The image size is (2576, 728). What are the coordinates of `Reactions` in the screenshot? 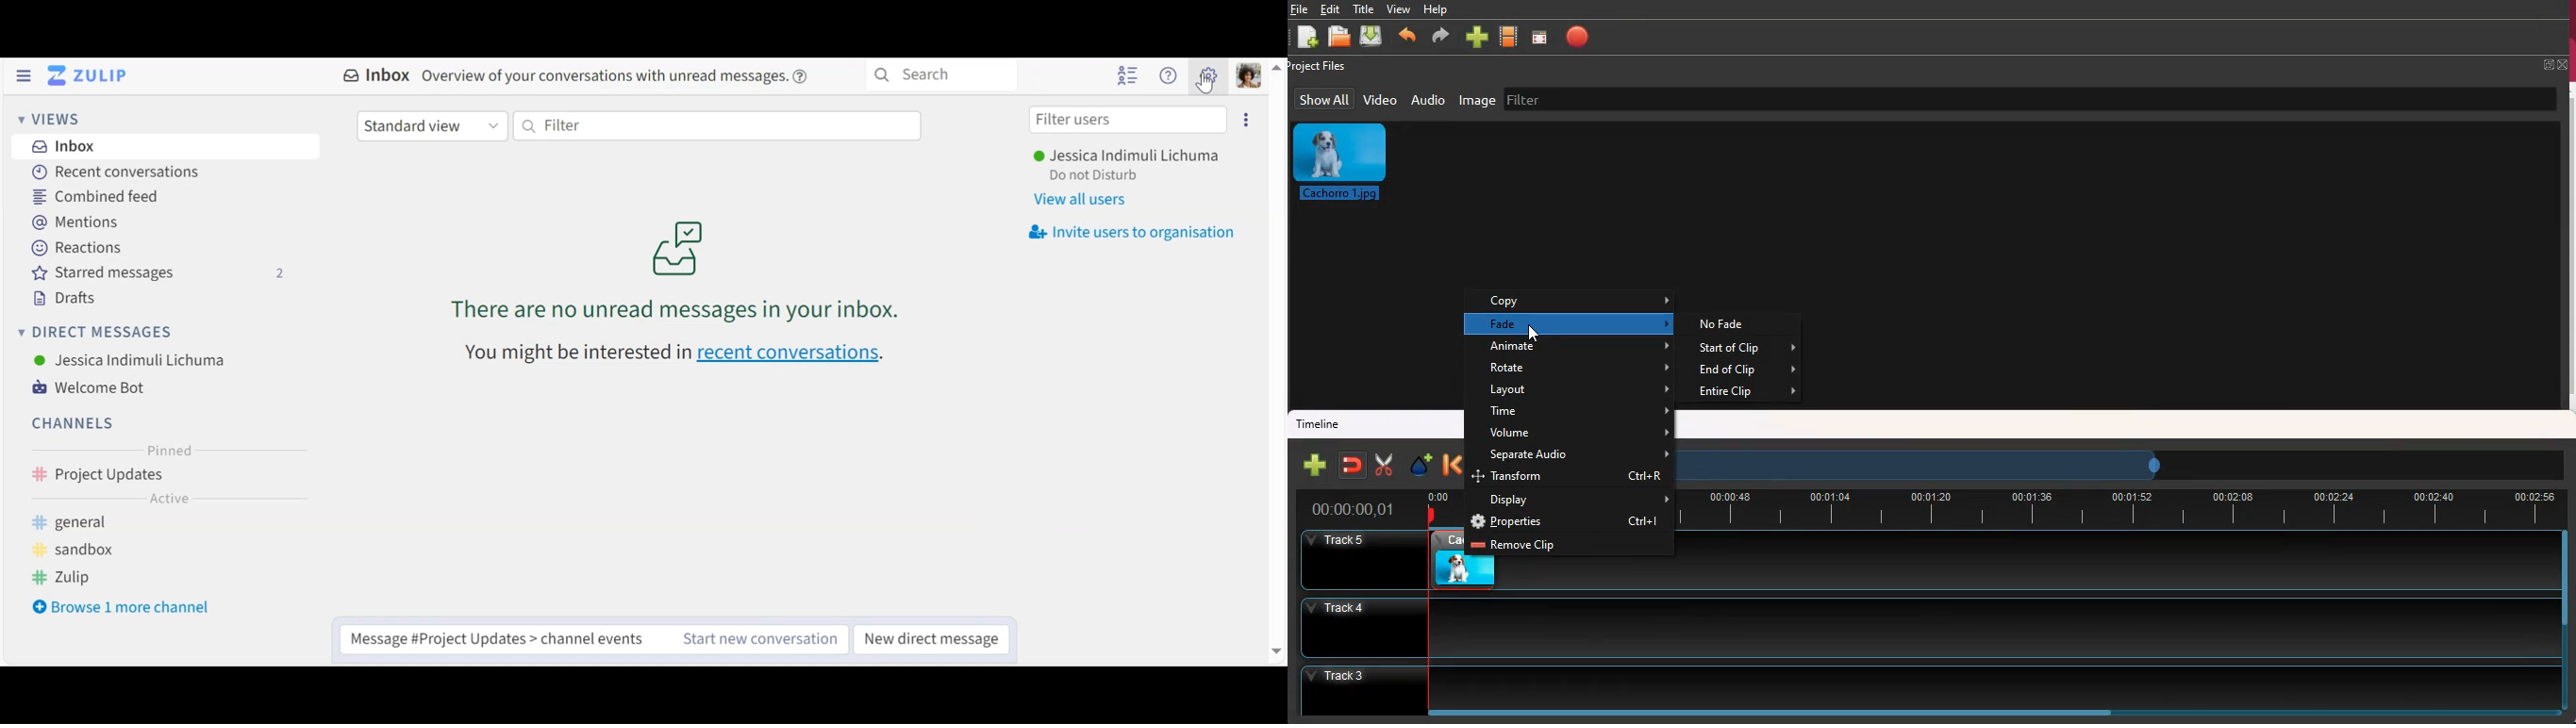 It's located at (76, 248).